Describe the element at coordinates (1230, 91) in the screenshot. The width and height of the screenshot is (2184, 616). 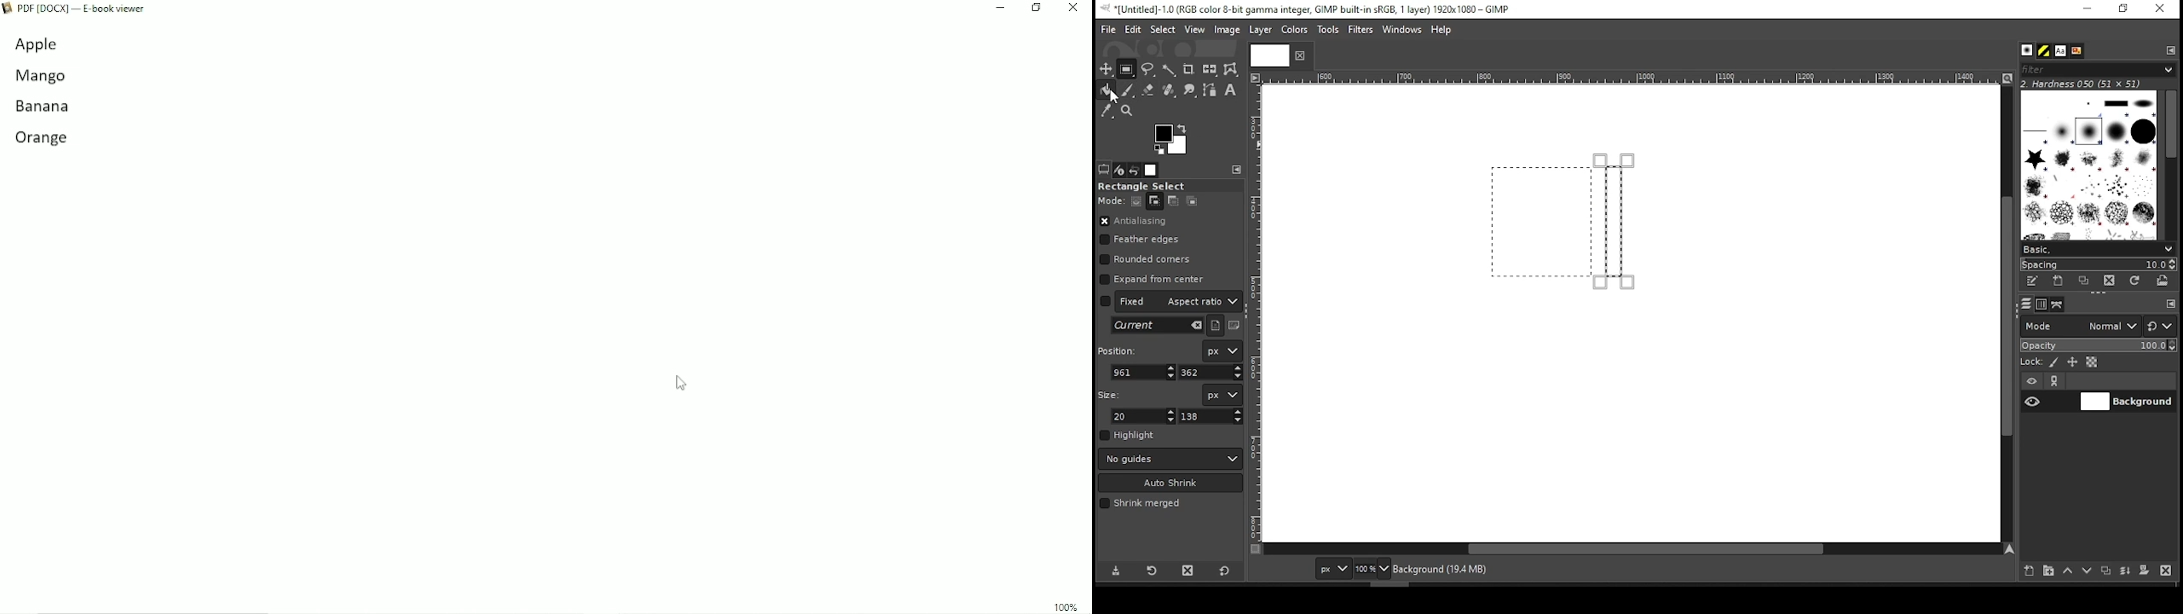
I see `text tool` at that location.